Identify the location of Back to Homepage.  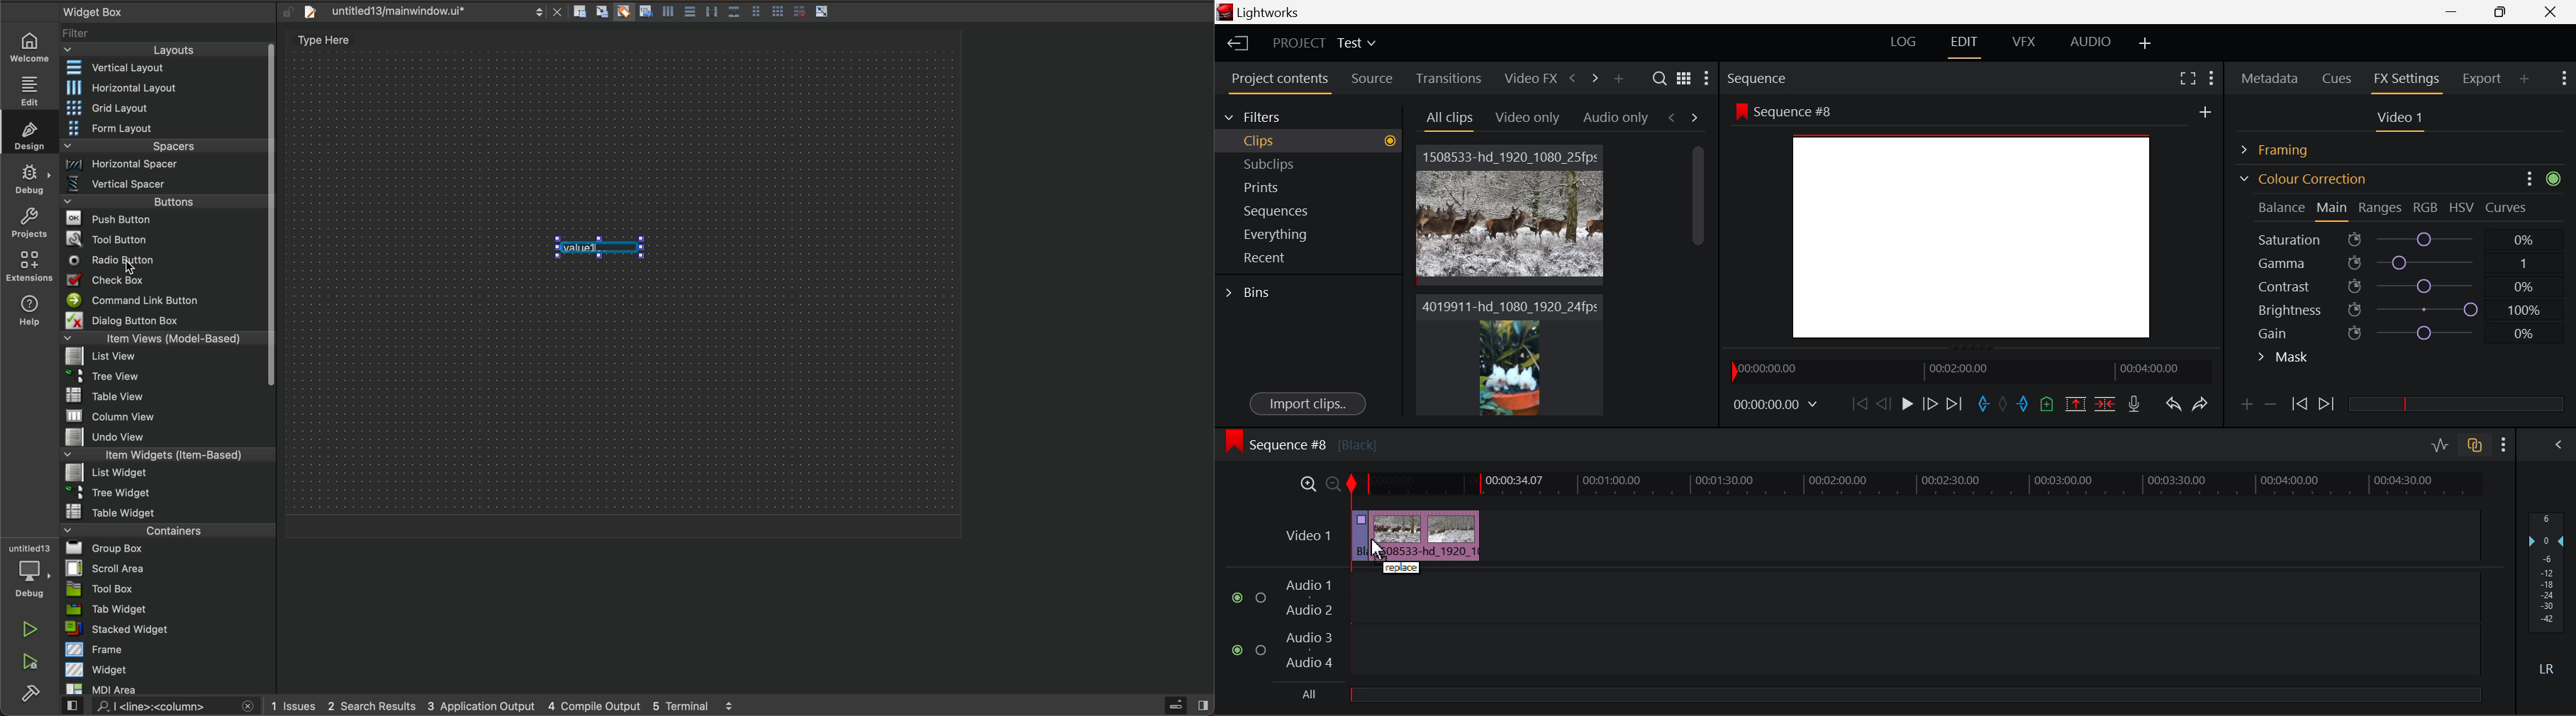
(1233, 44).